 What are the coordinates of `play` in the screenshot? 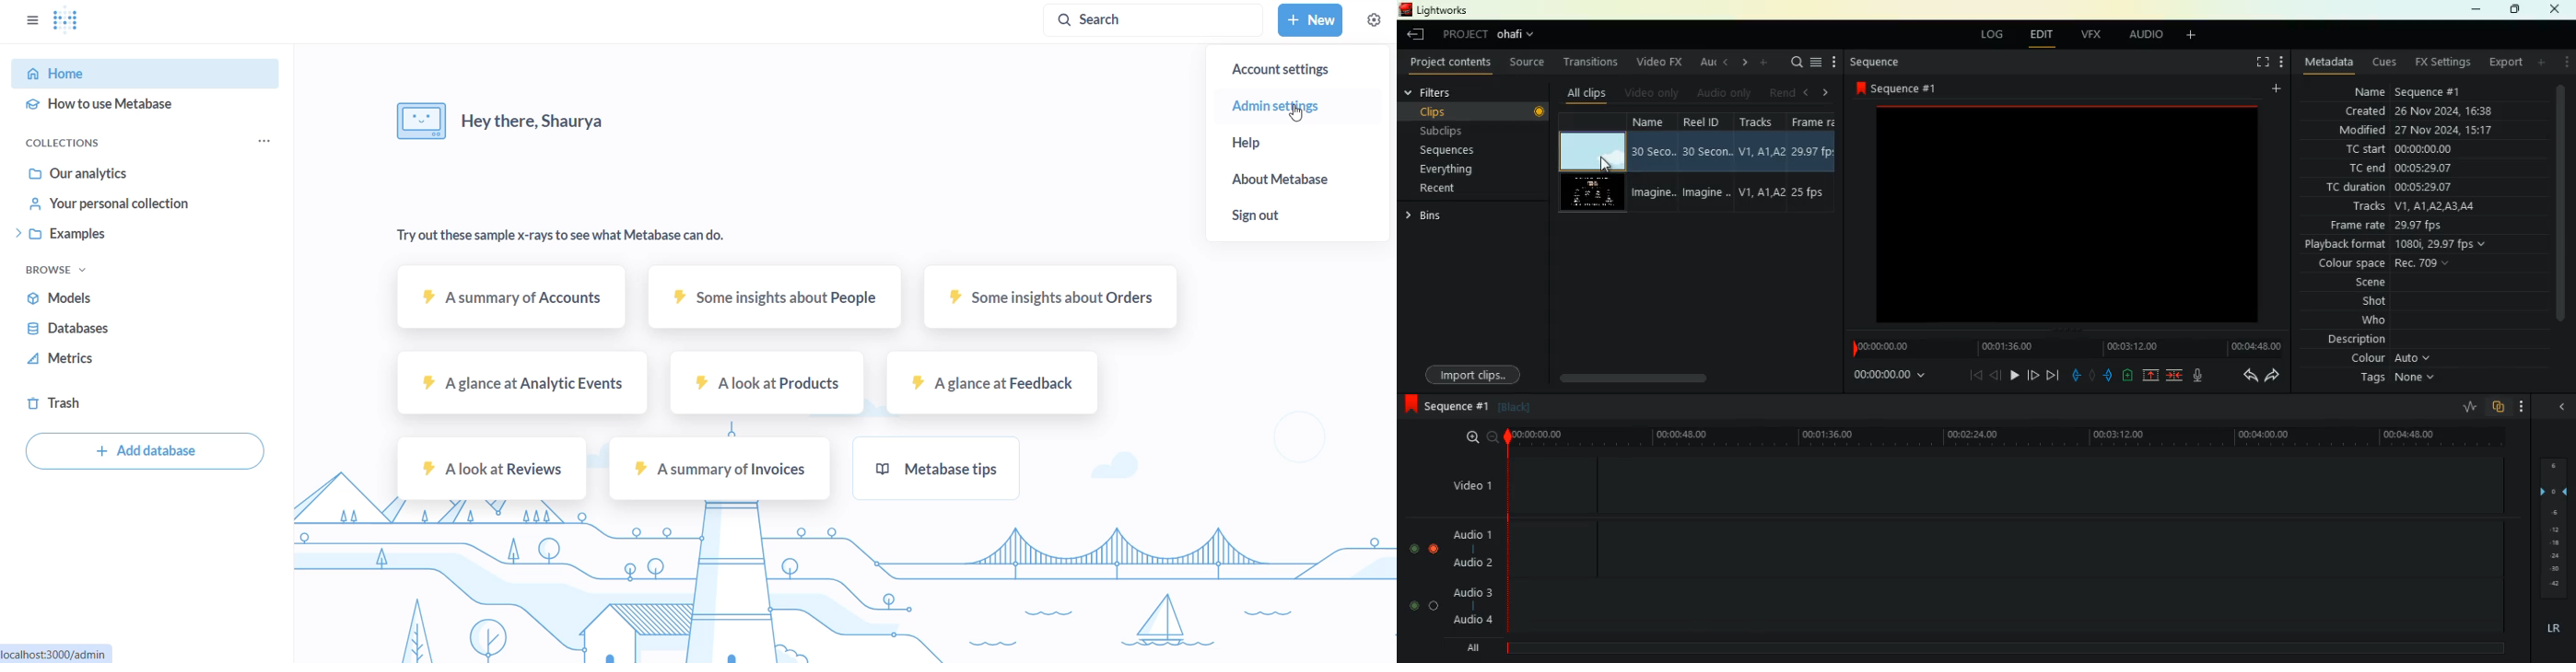 It's located at (2014, 374).